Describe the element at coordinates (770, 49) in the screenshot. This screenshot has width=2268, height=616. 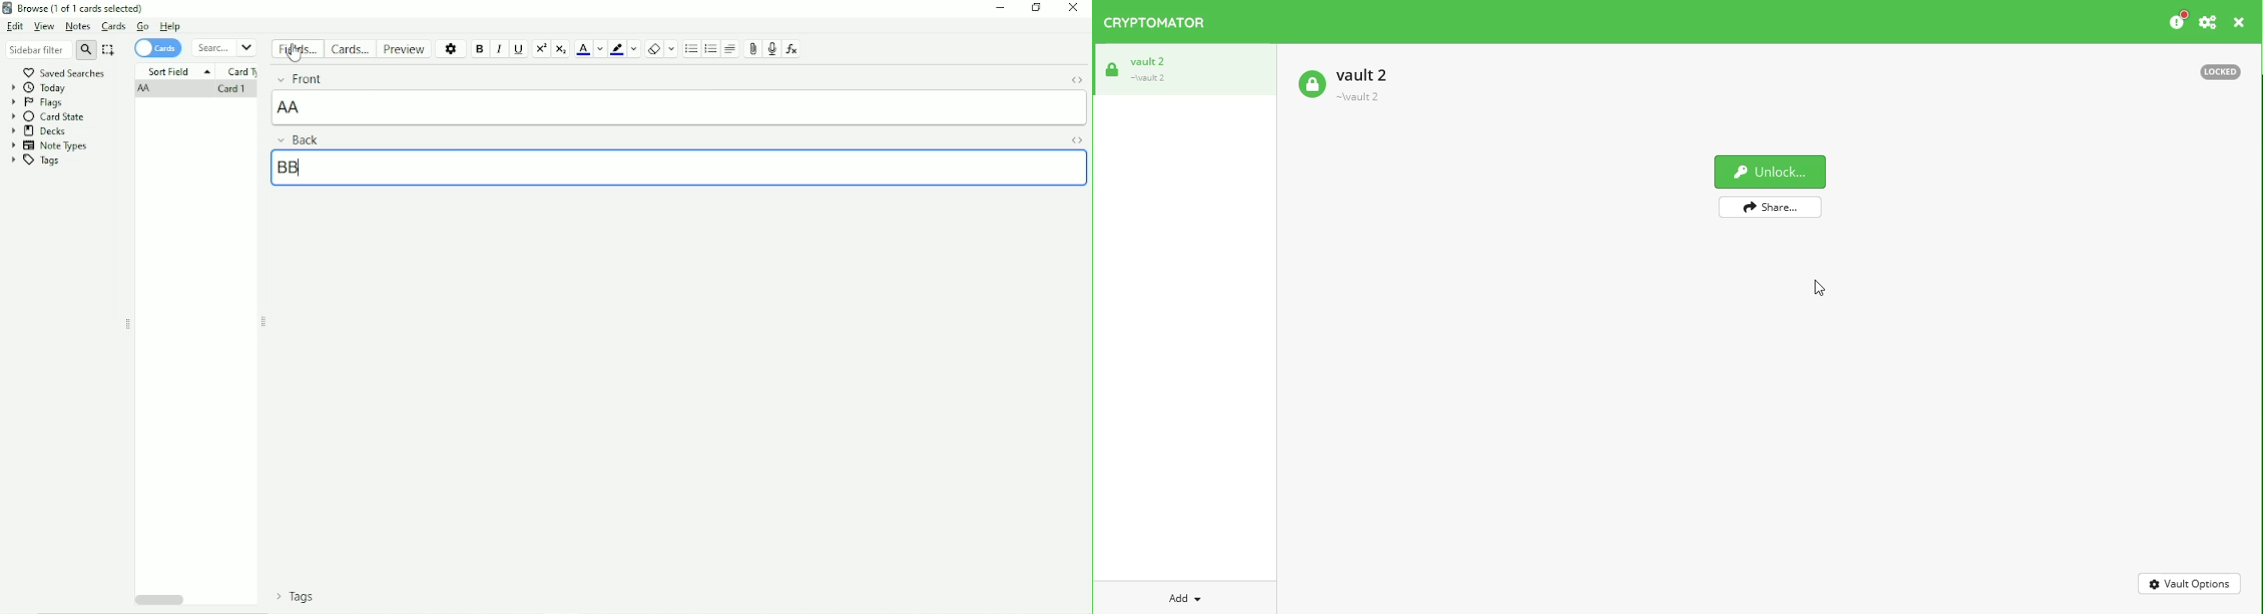
I see `Record audio` at that location.